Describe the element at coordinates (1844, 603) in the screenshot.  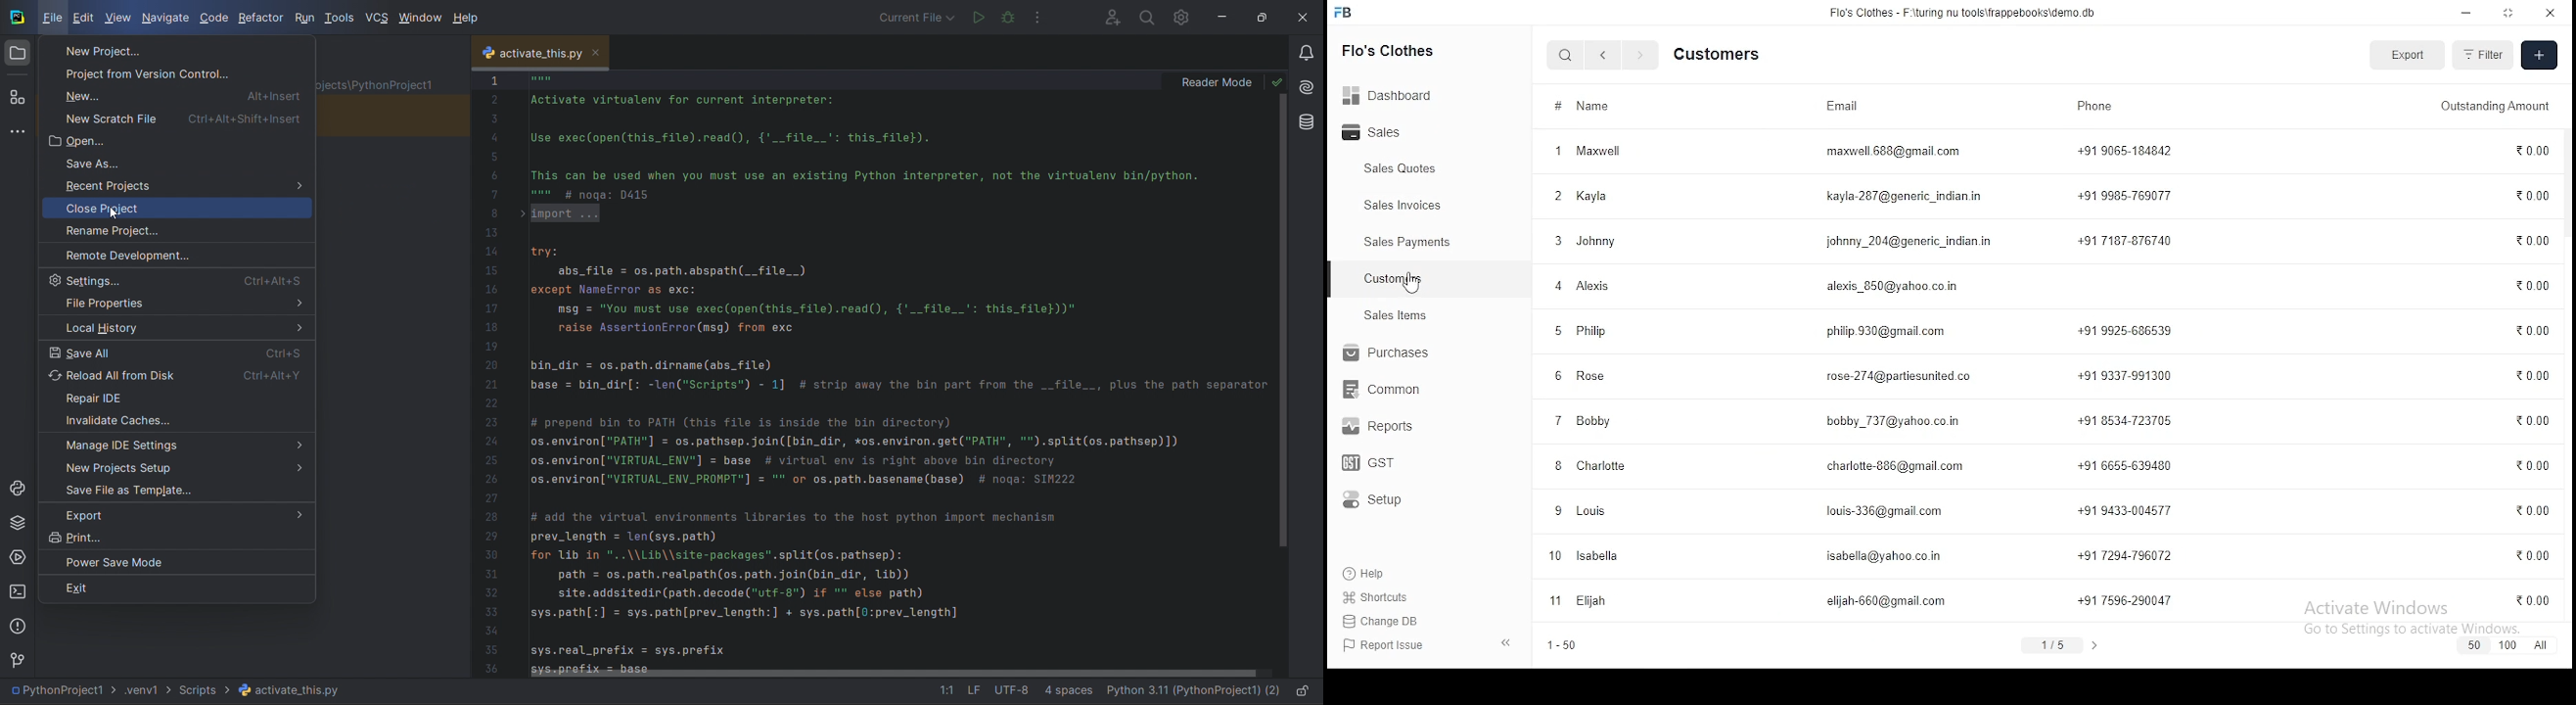
I see `elijah-660@gmail.com` at that location.